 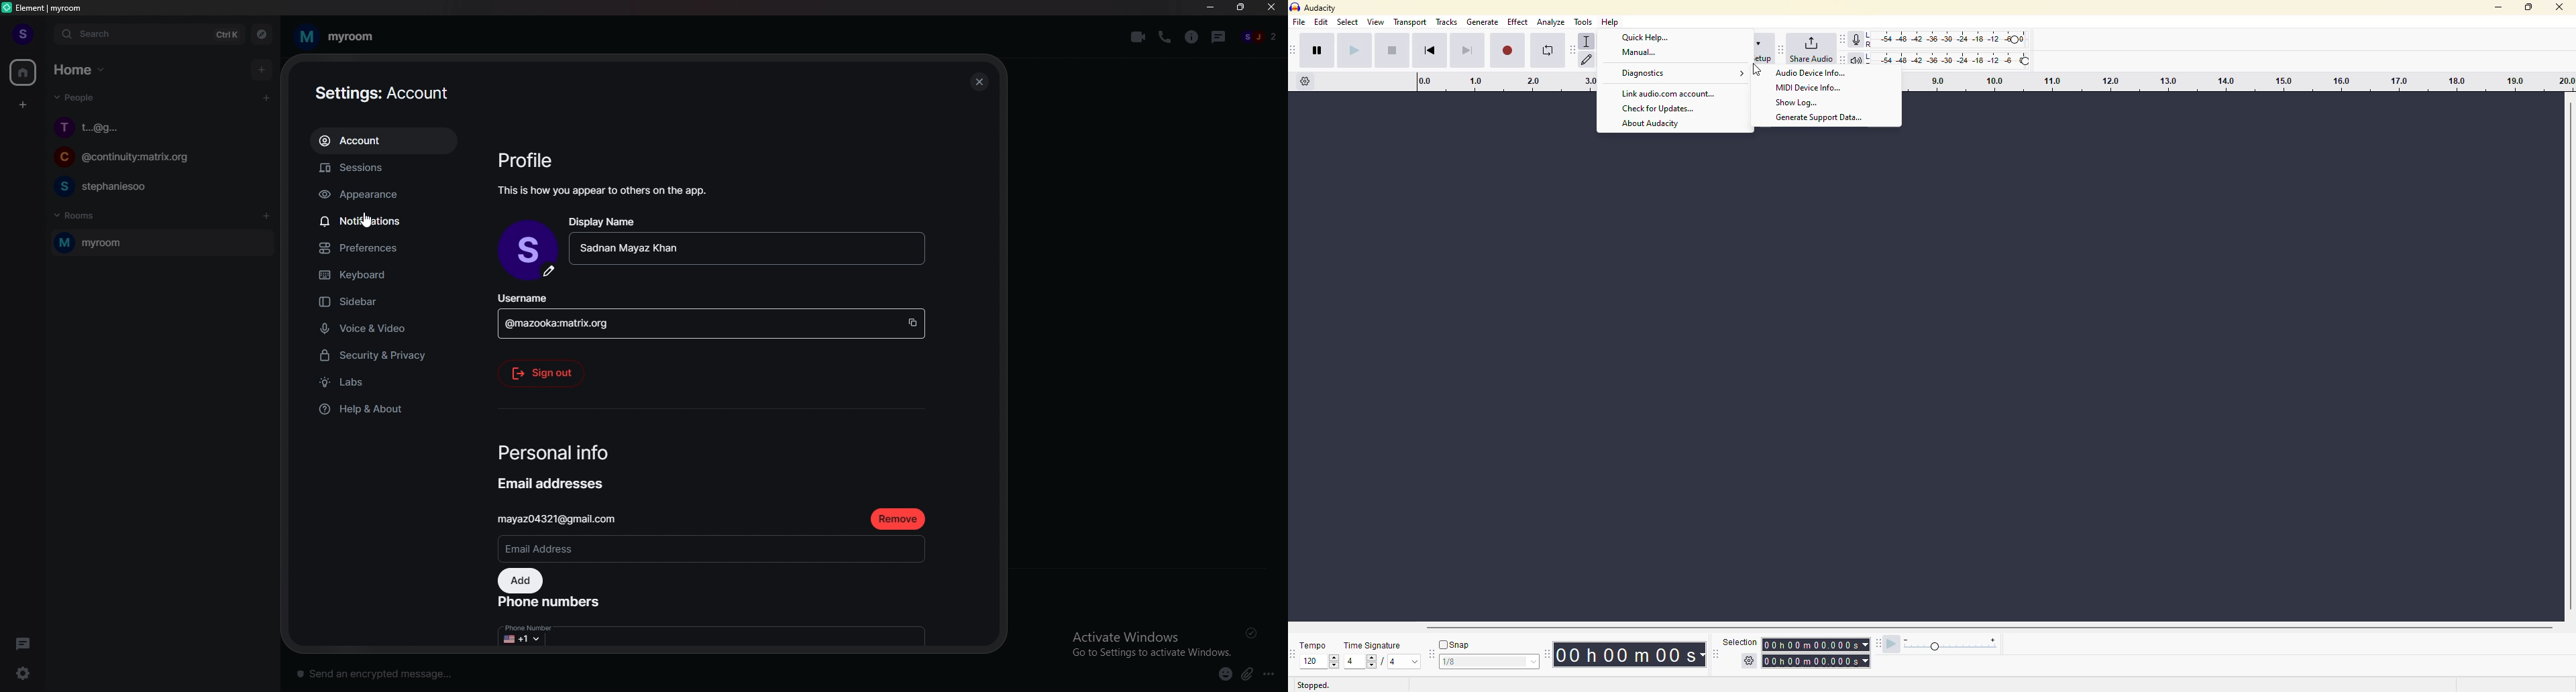 I want to click on settings, so click(x=21, y=673).